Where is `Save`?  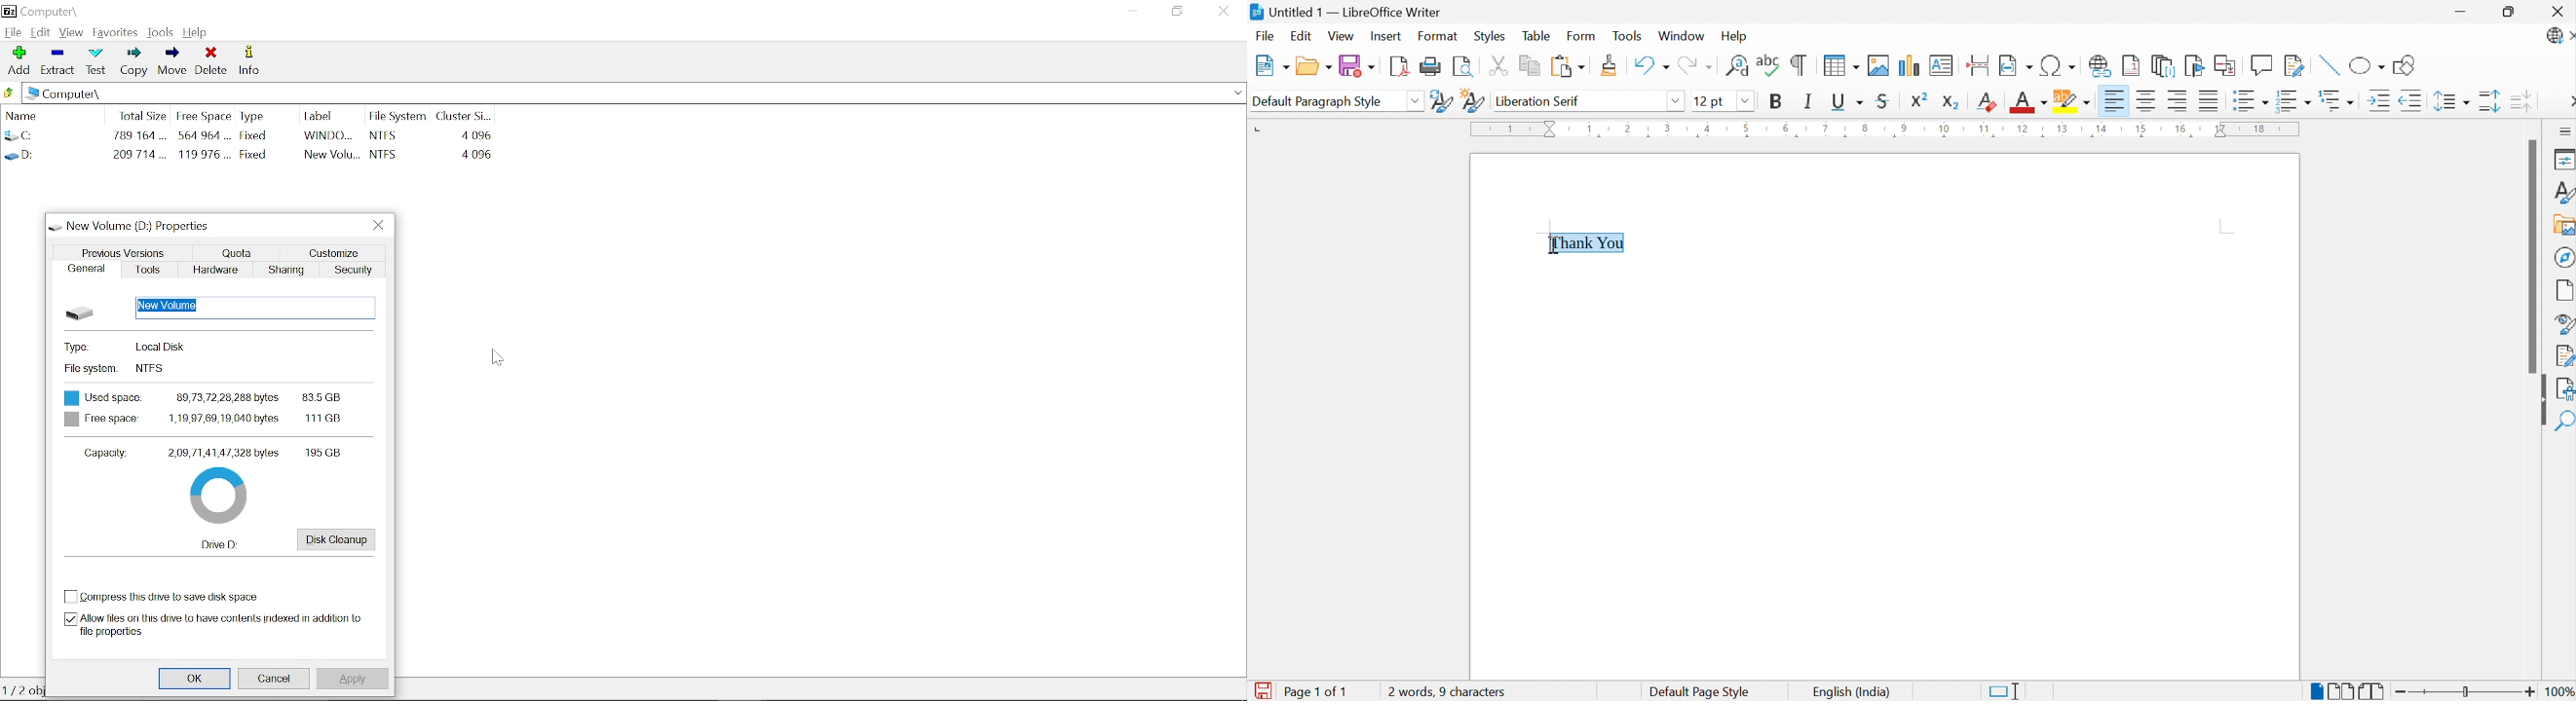 Save is located at coordinates (1356, 66).